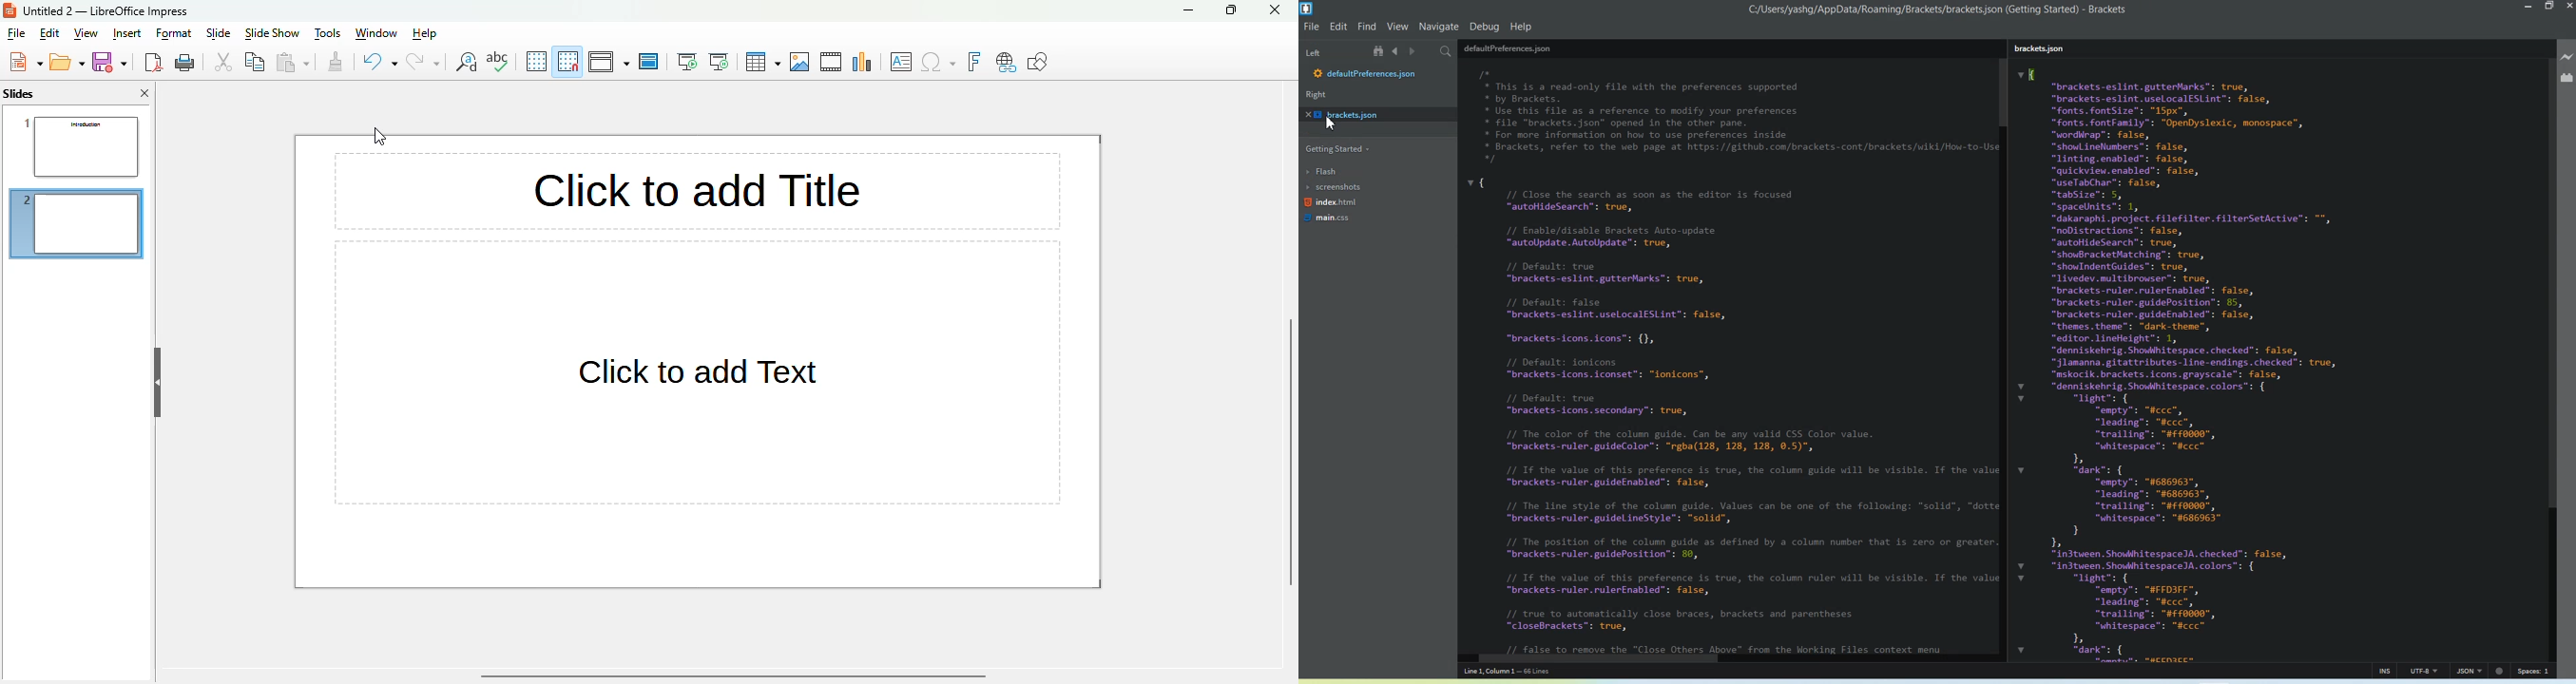 This screenshot has height=700, width=2576. Describe the element at coordinates (1334, 188) in the screenshot. I see `screenshots` at that location.